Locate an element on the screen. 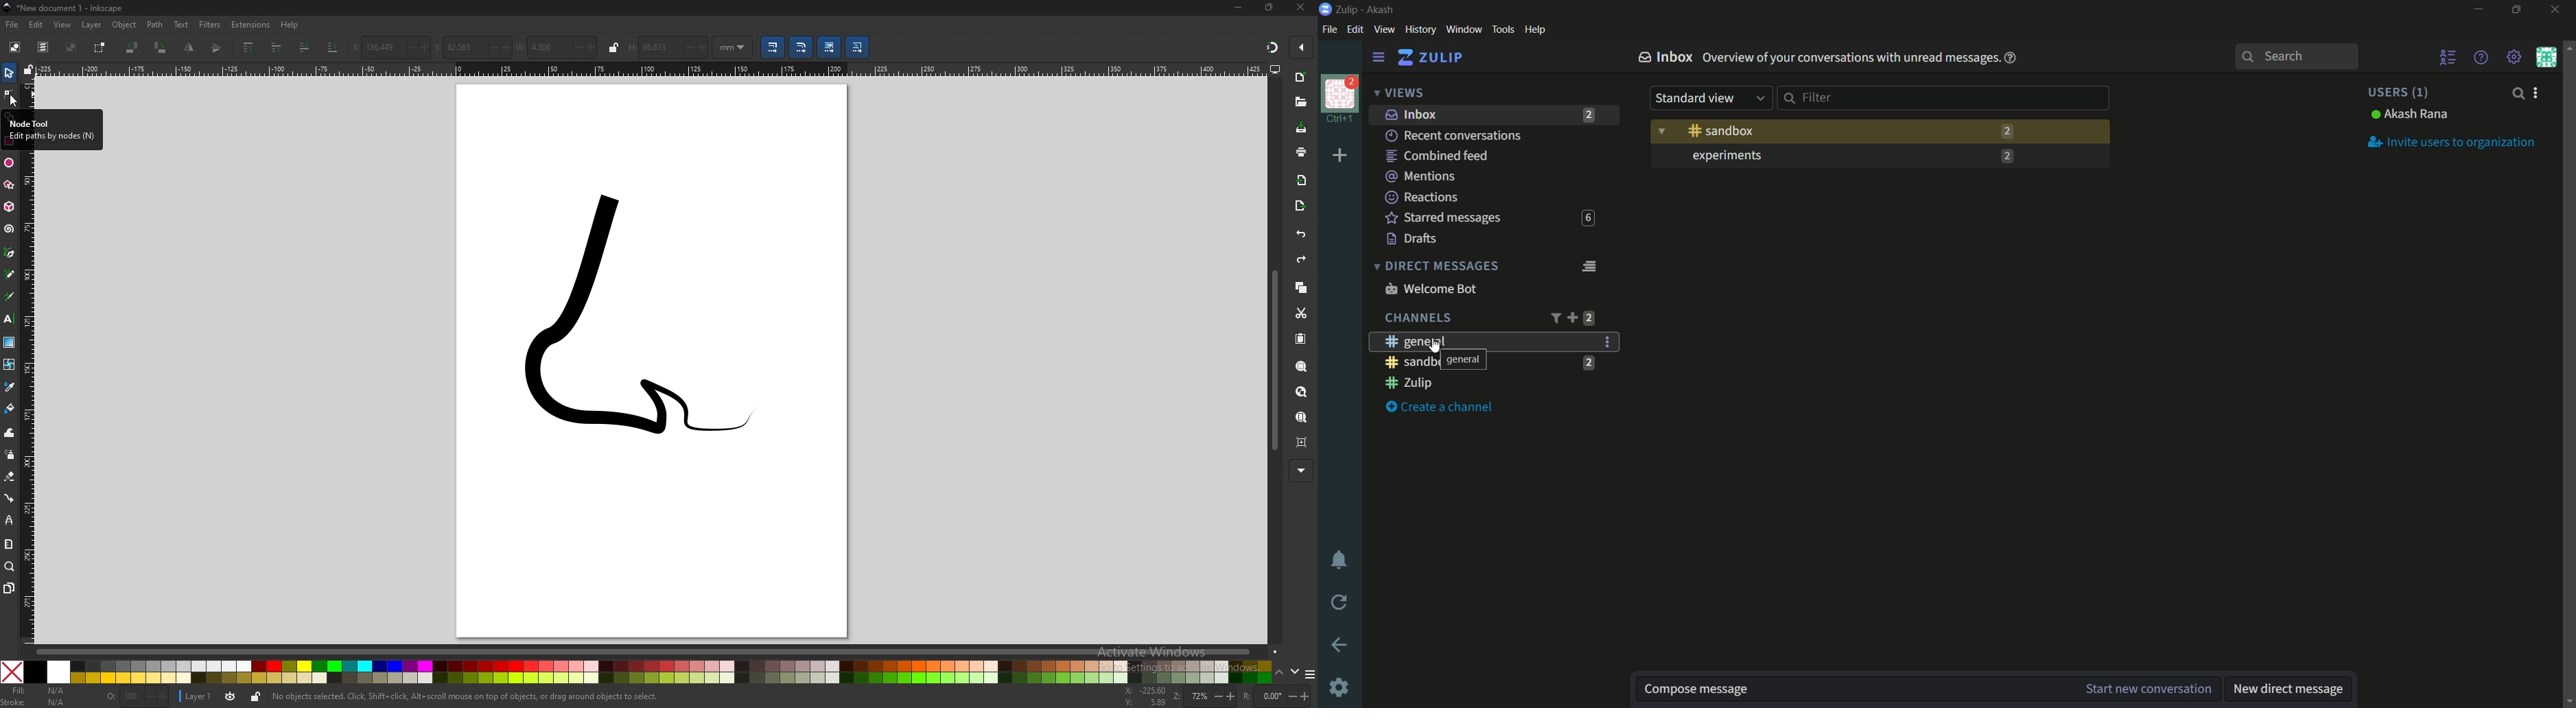 The width and height of the screenshot is (2576, 728). move gradient is located at coordinates (829, 47).